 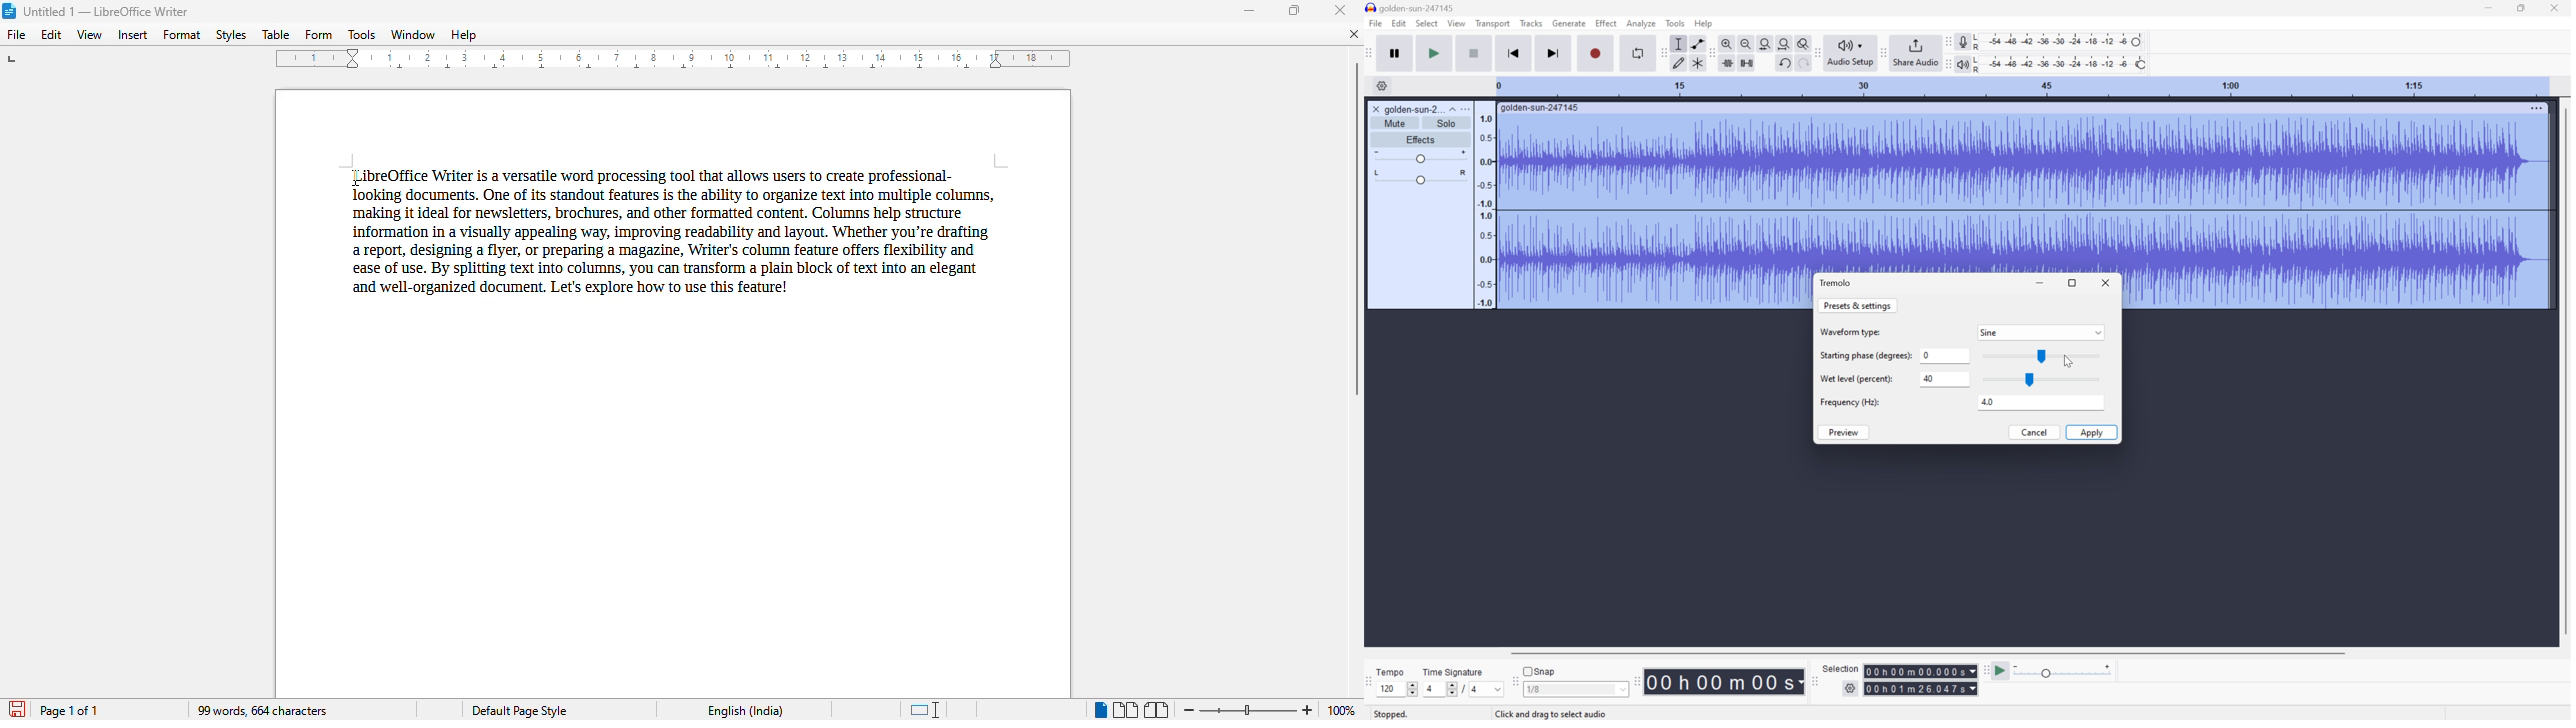 What do you see at coordinates (1836, 281) in the screenshot?
I see `Tremolo` at bounding box center [1836, 281].